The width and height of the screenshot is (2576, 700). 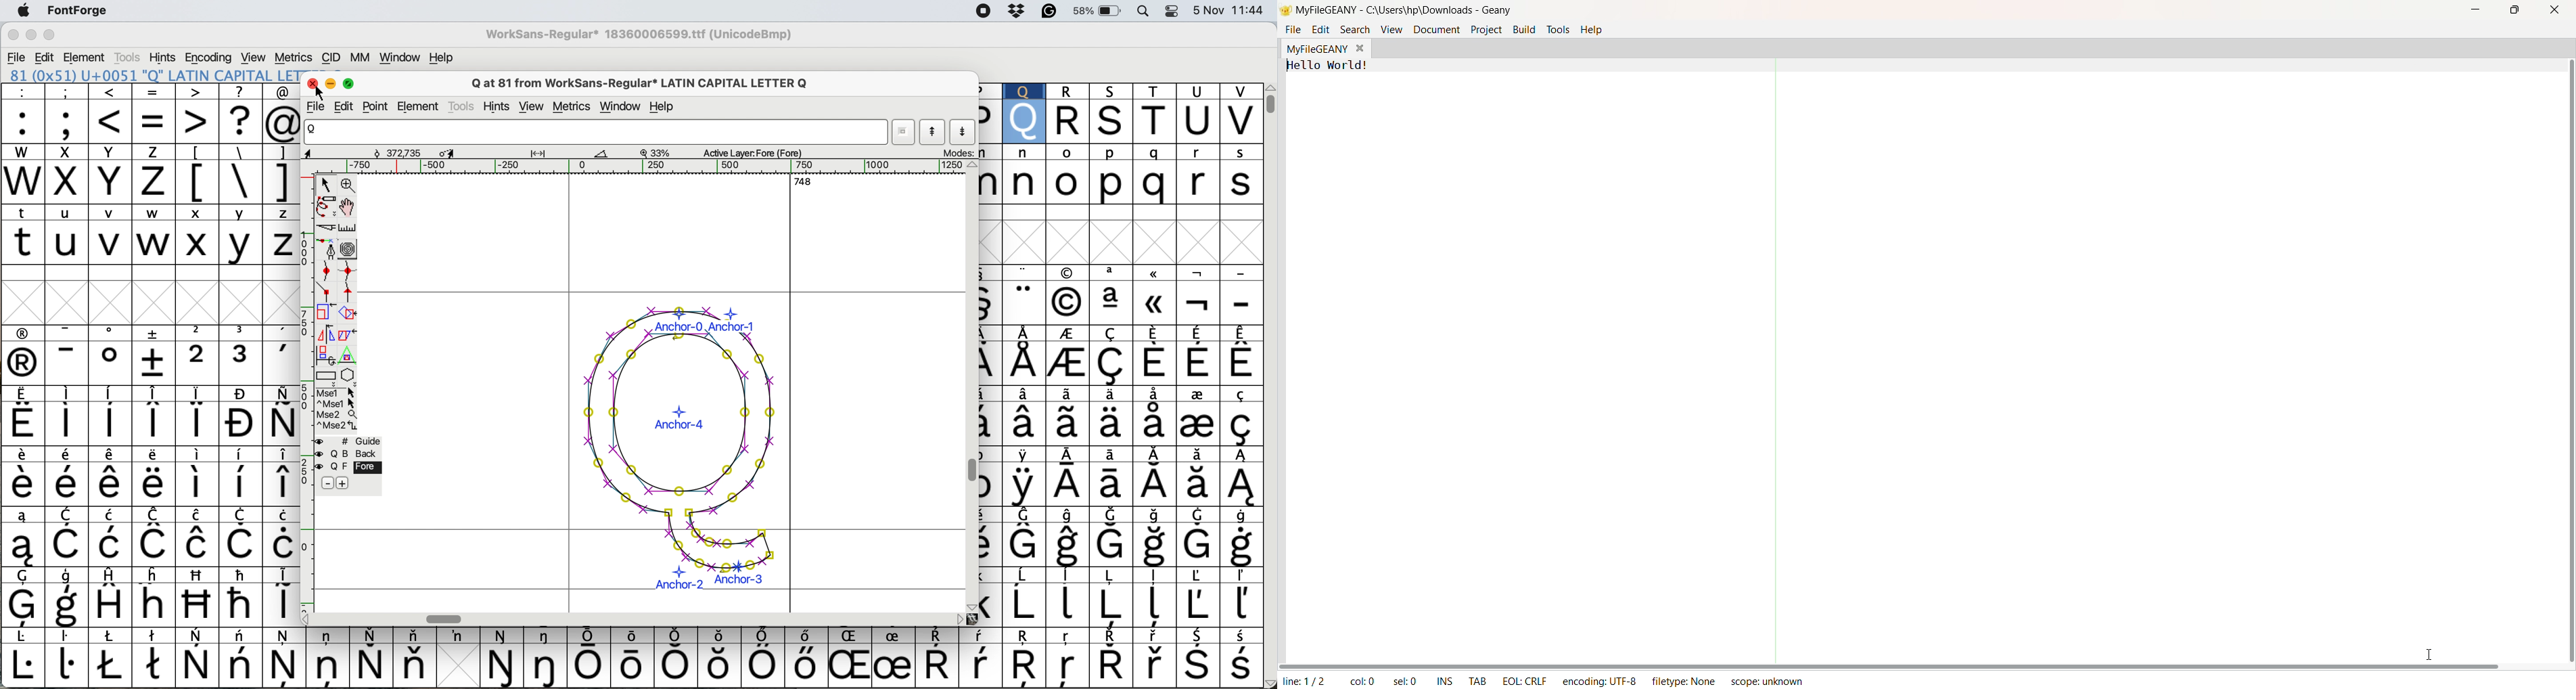 What do you see at coordinates (239, 182) in the screenshot?
I see `special characters` at bounding box center [239, 182].